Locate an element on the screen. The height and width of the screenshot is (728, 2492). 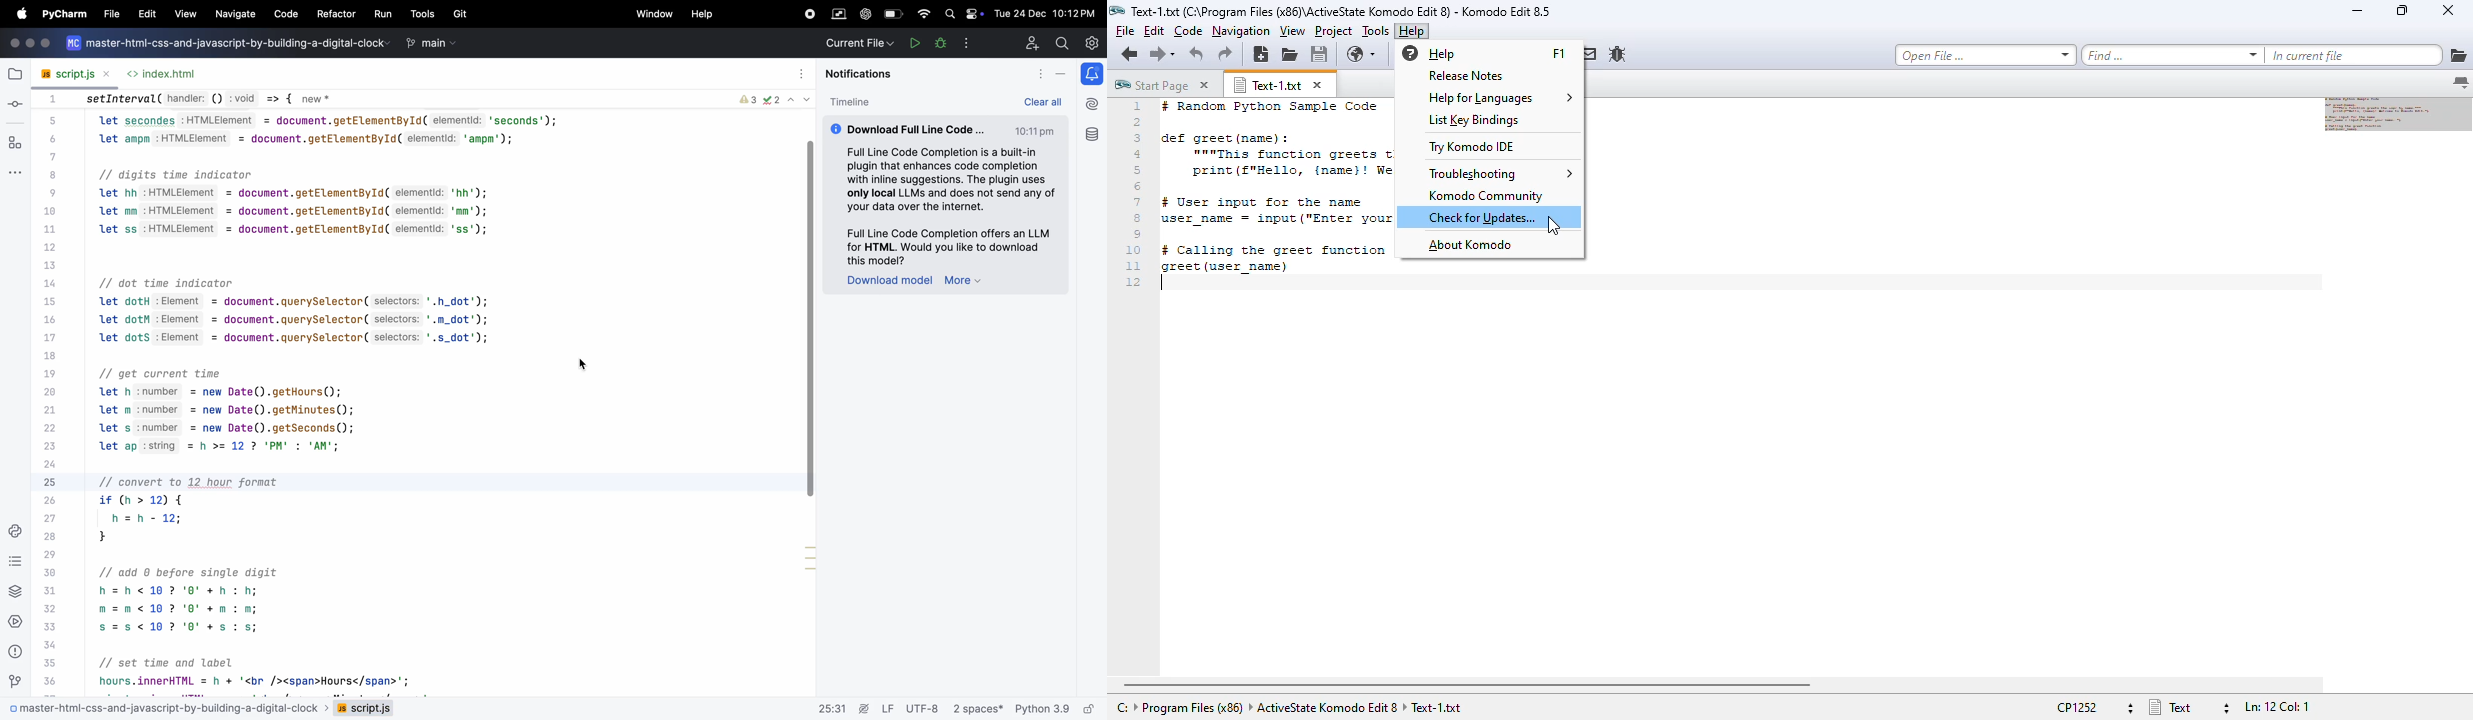
apple menu is located at coordinates (19, 14).